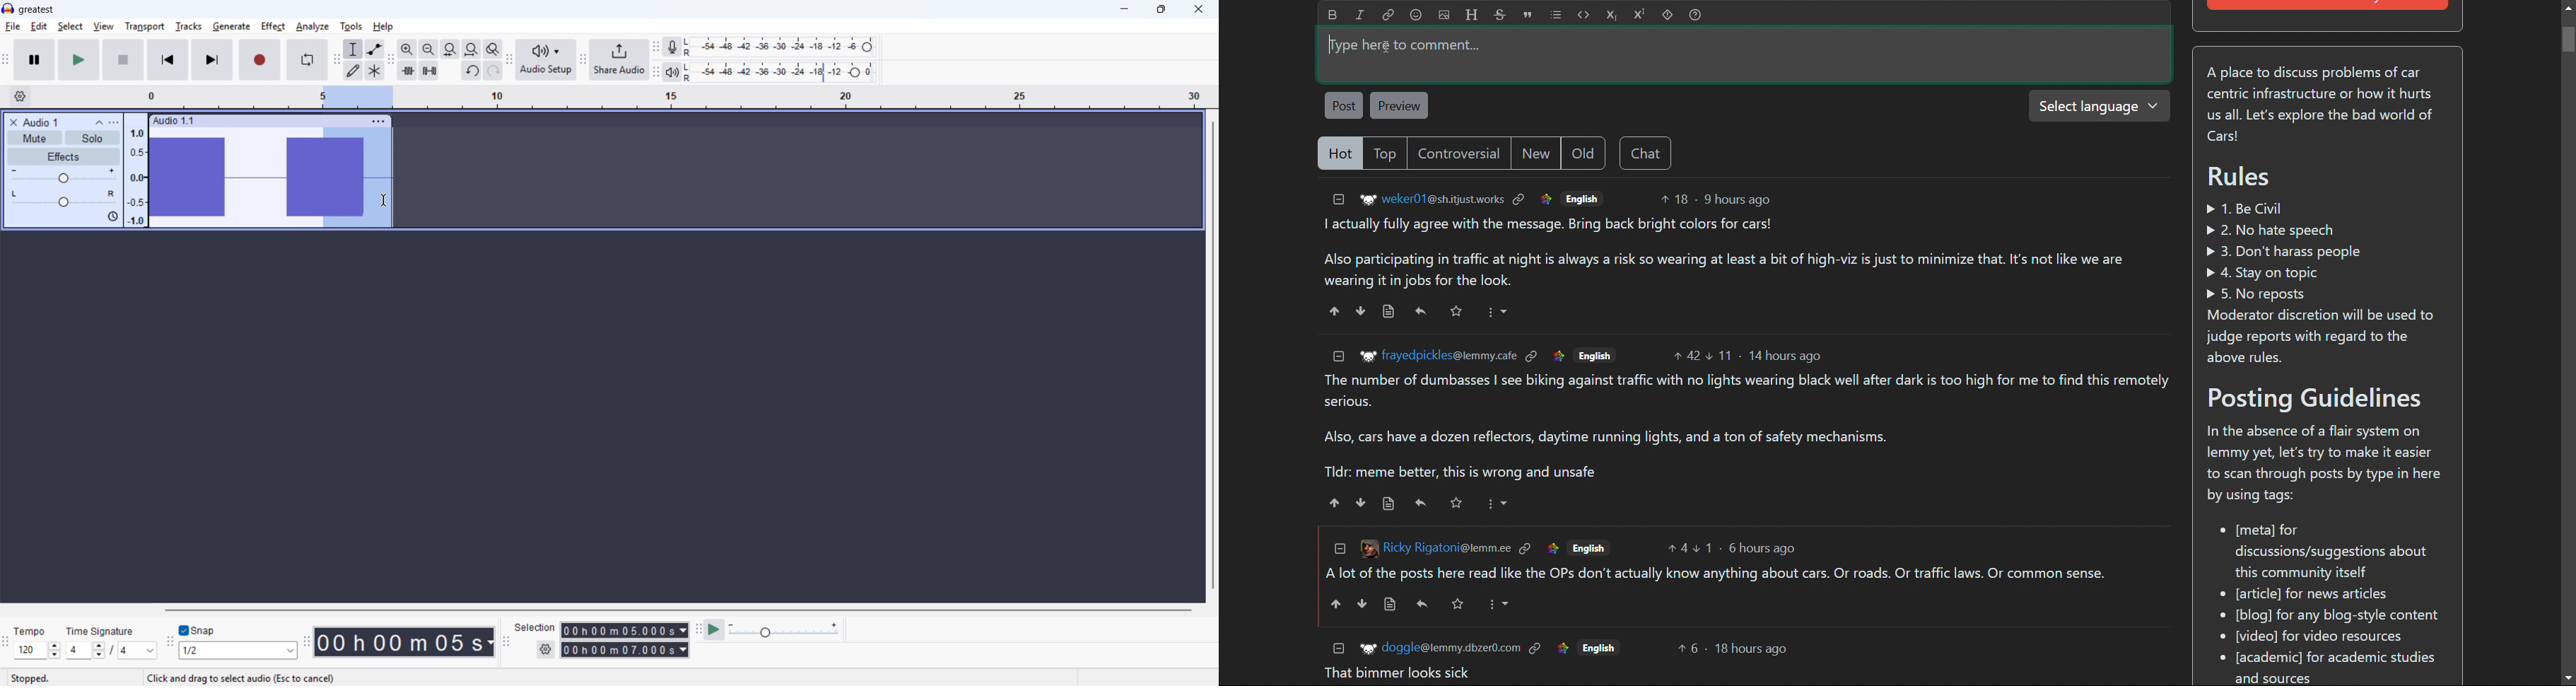 This screenshot has height=700, width=2576. I want to click on Play at speed toolbar , so click(698, 631).